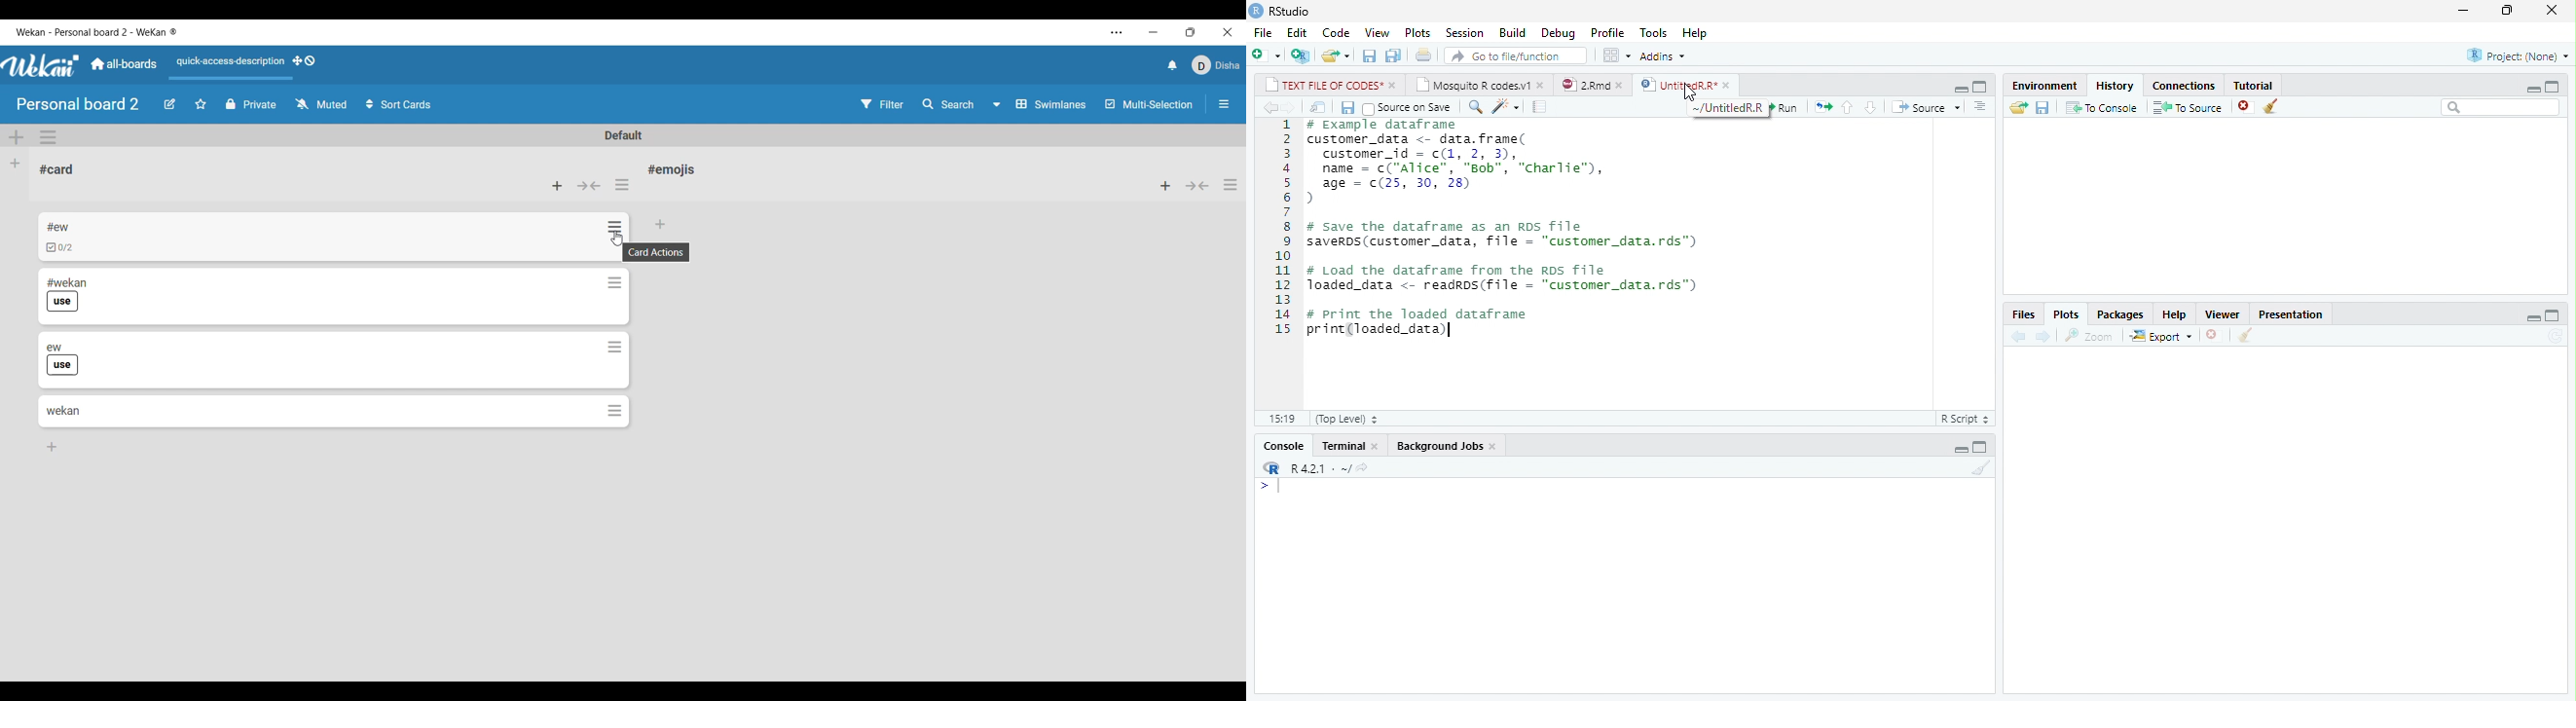 The width and height of the screenshot is (2576, 728). Describe the element at coordinates (169, 105) in the screenshot. I see `Edit` at that location.